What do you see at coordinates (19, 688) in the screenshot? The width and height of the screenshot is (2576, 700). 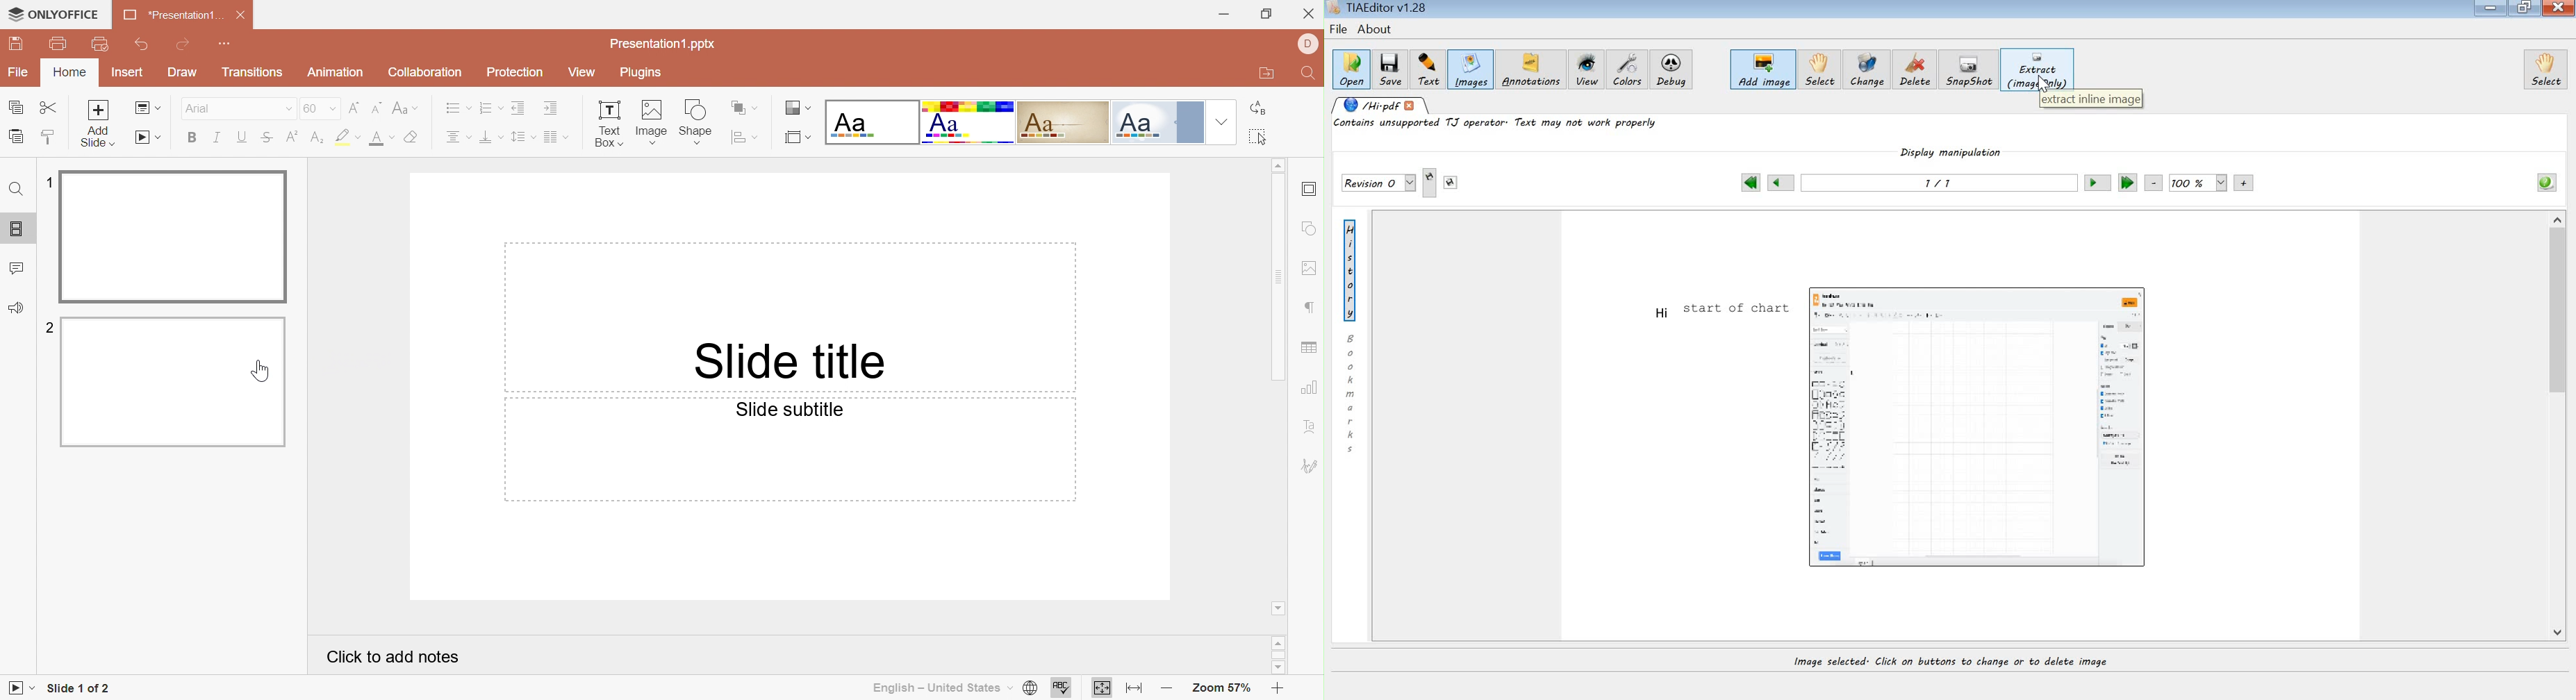 I see `` at bounding box center [19, 688].